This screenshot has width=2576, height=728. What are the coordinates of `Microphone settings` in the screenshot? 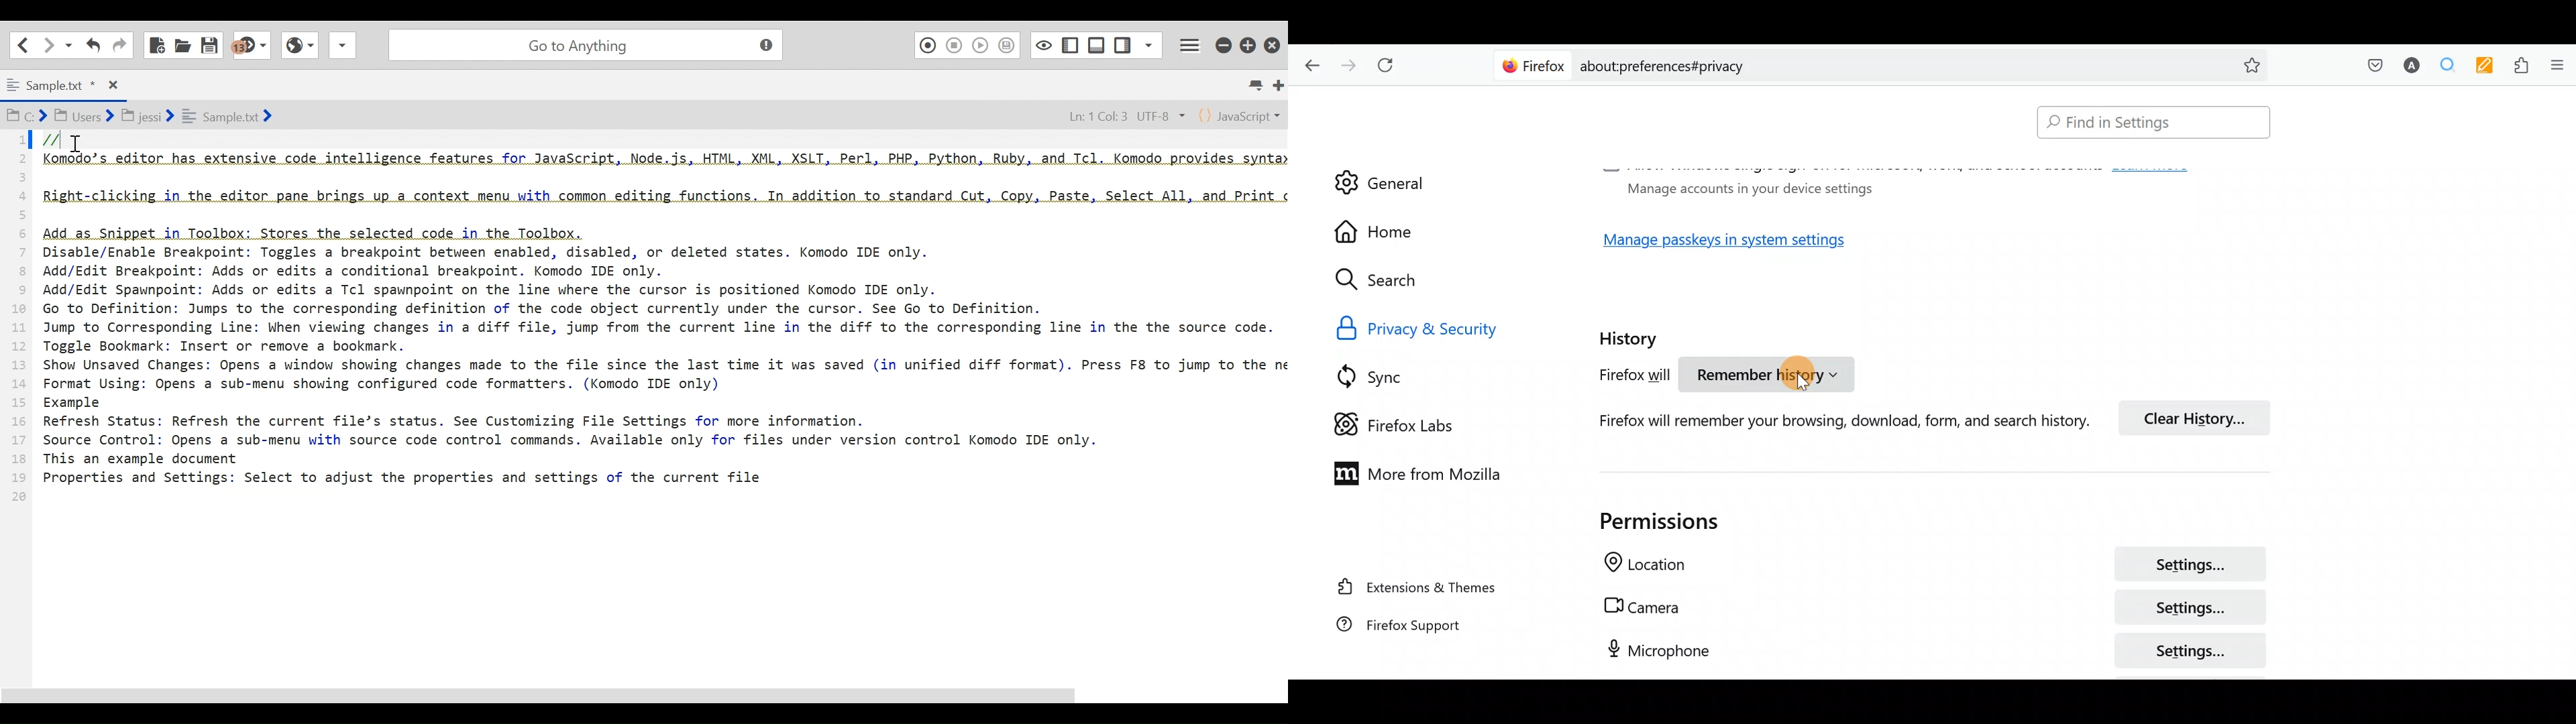 It's located at (1919, 650).